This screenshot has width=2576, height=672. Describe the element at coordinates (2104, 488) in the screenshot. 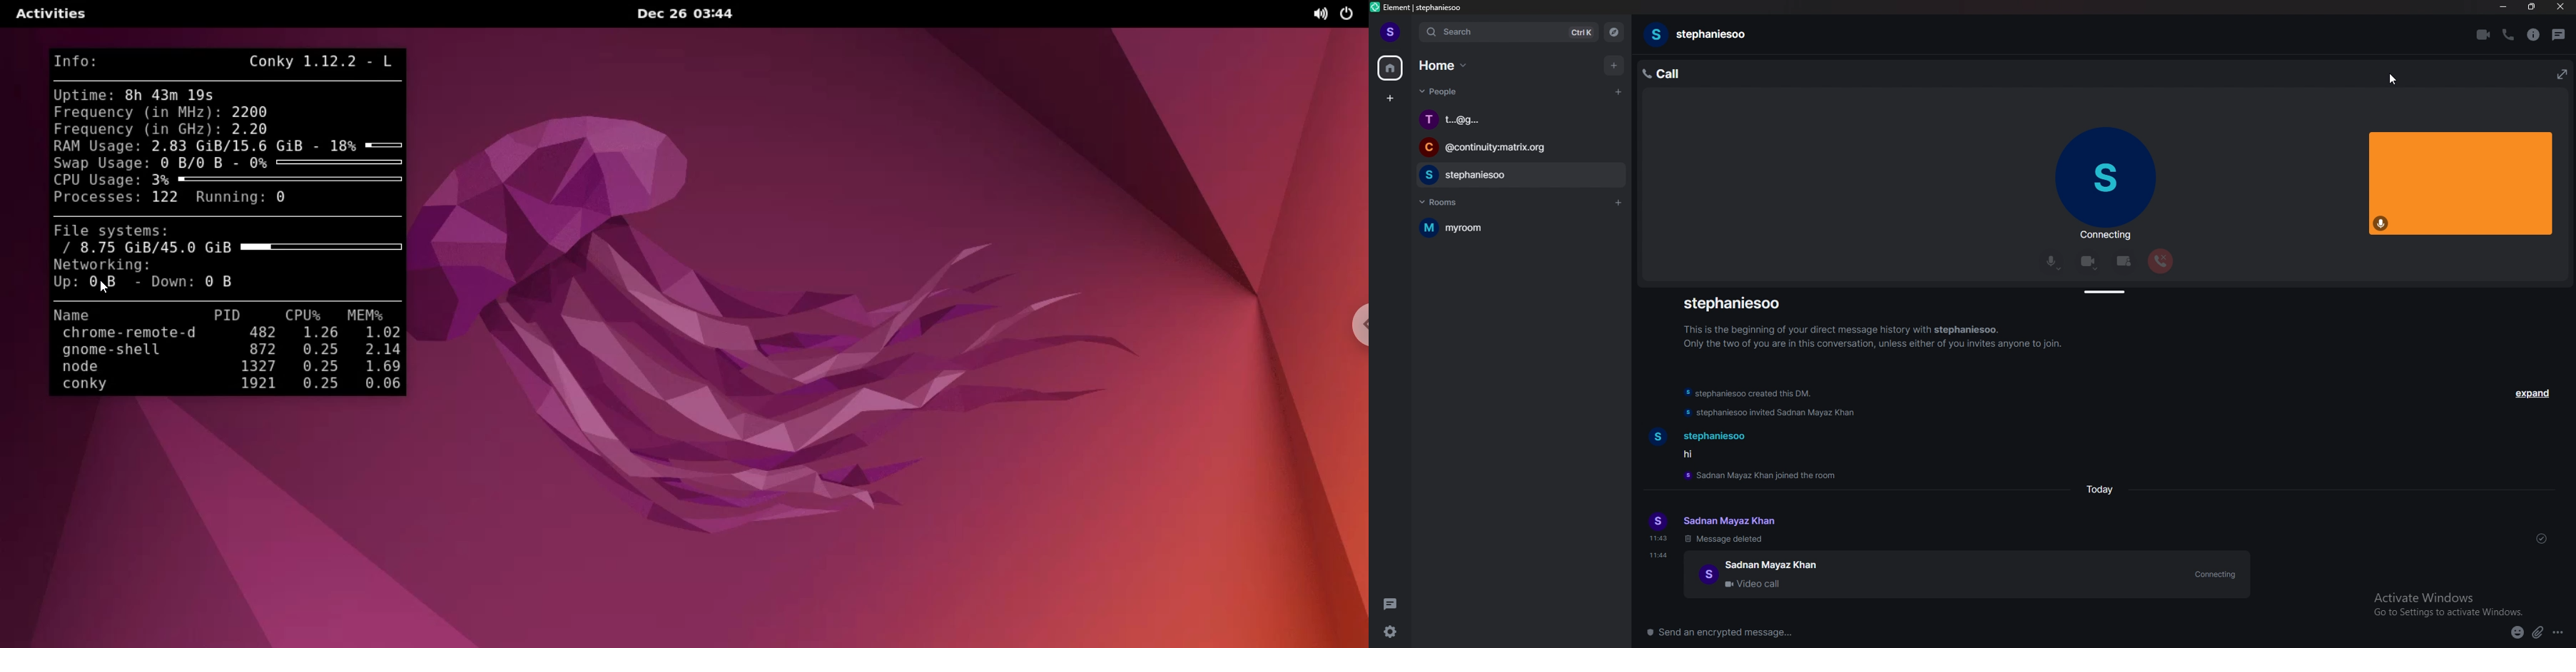

I see `time` at that location.